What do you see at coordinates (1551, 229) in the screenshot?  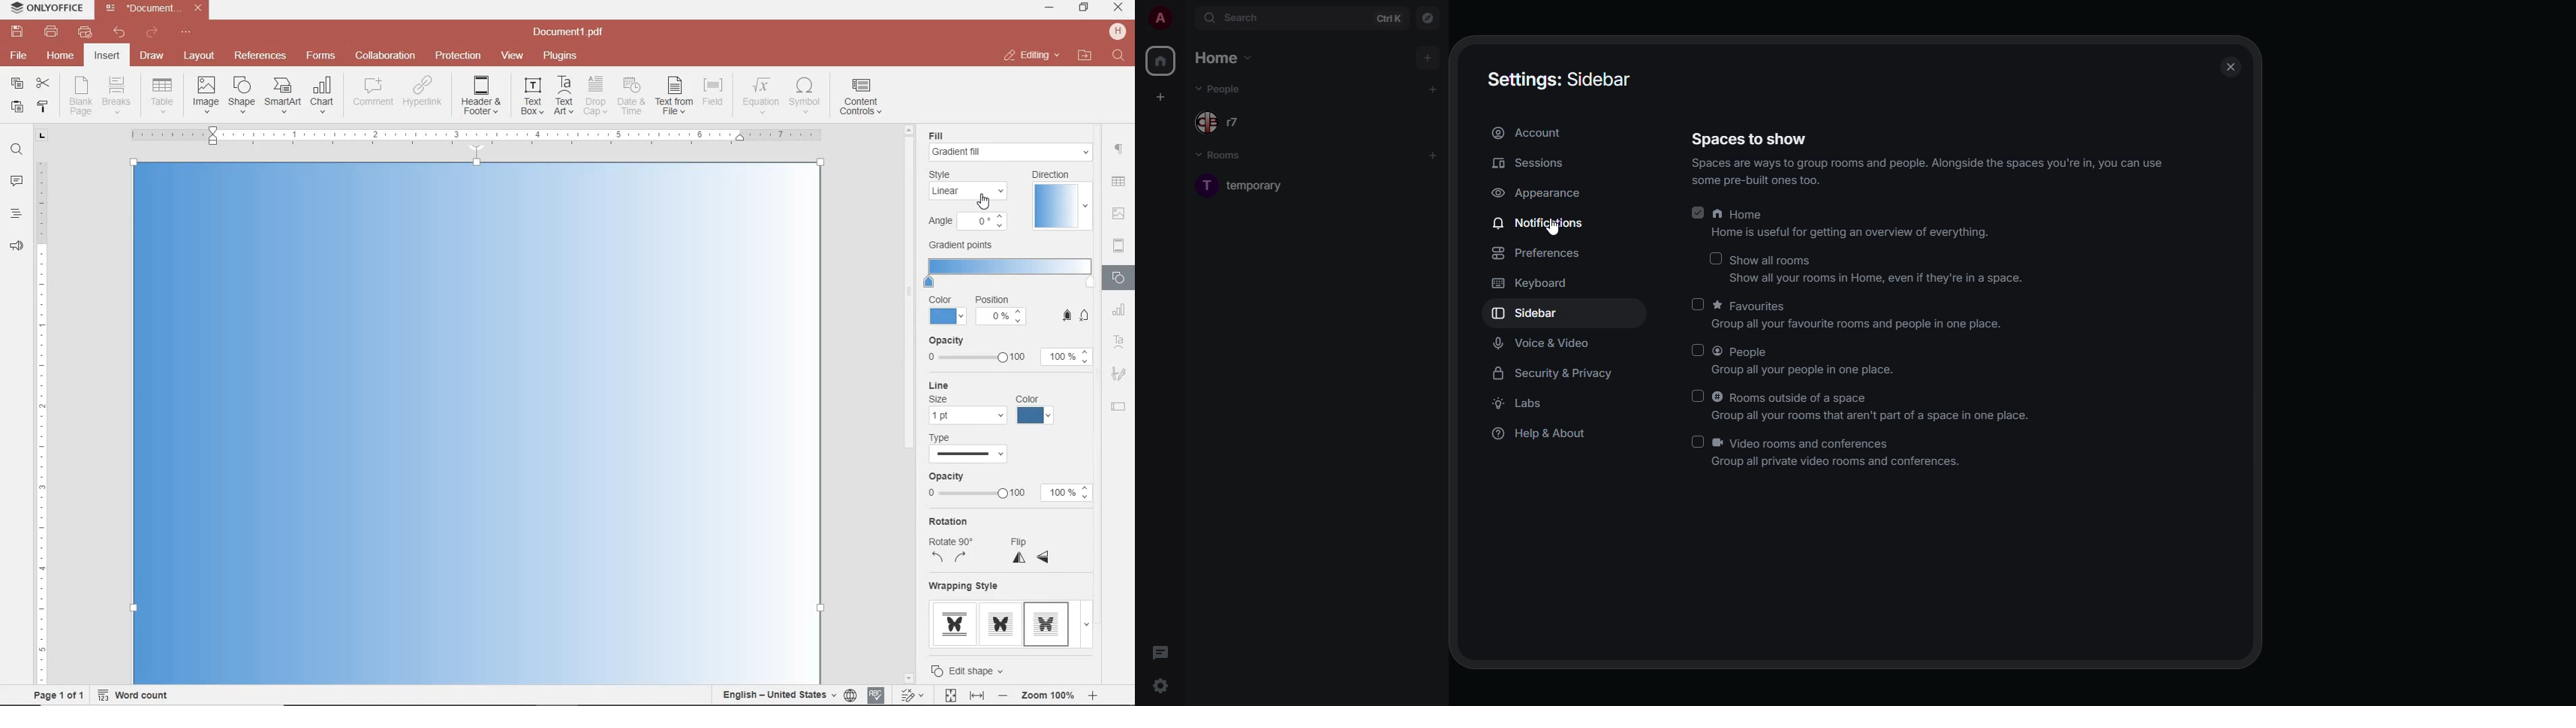 I see `cursor` at bounding box center [1551, 229].